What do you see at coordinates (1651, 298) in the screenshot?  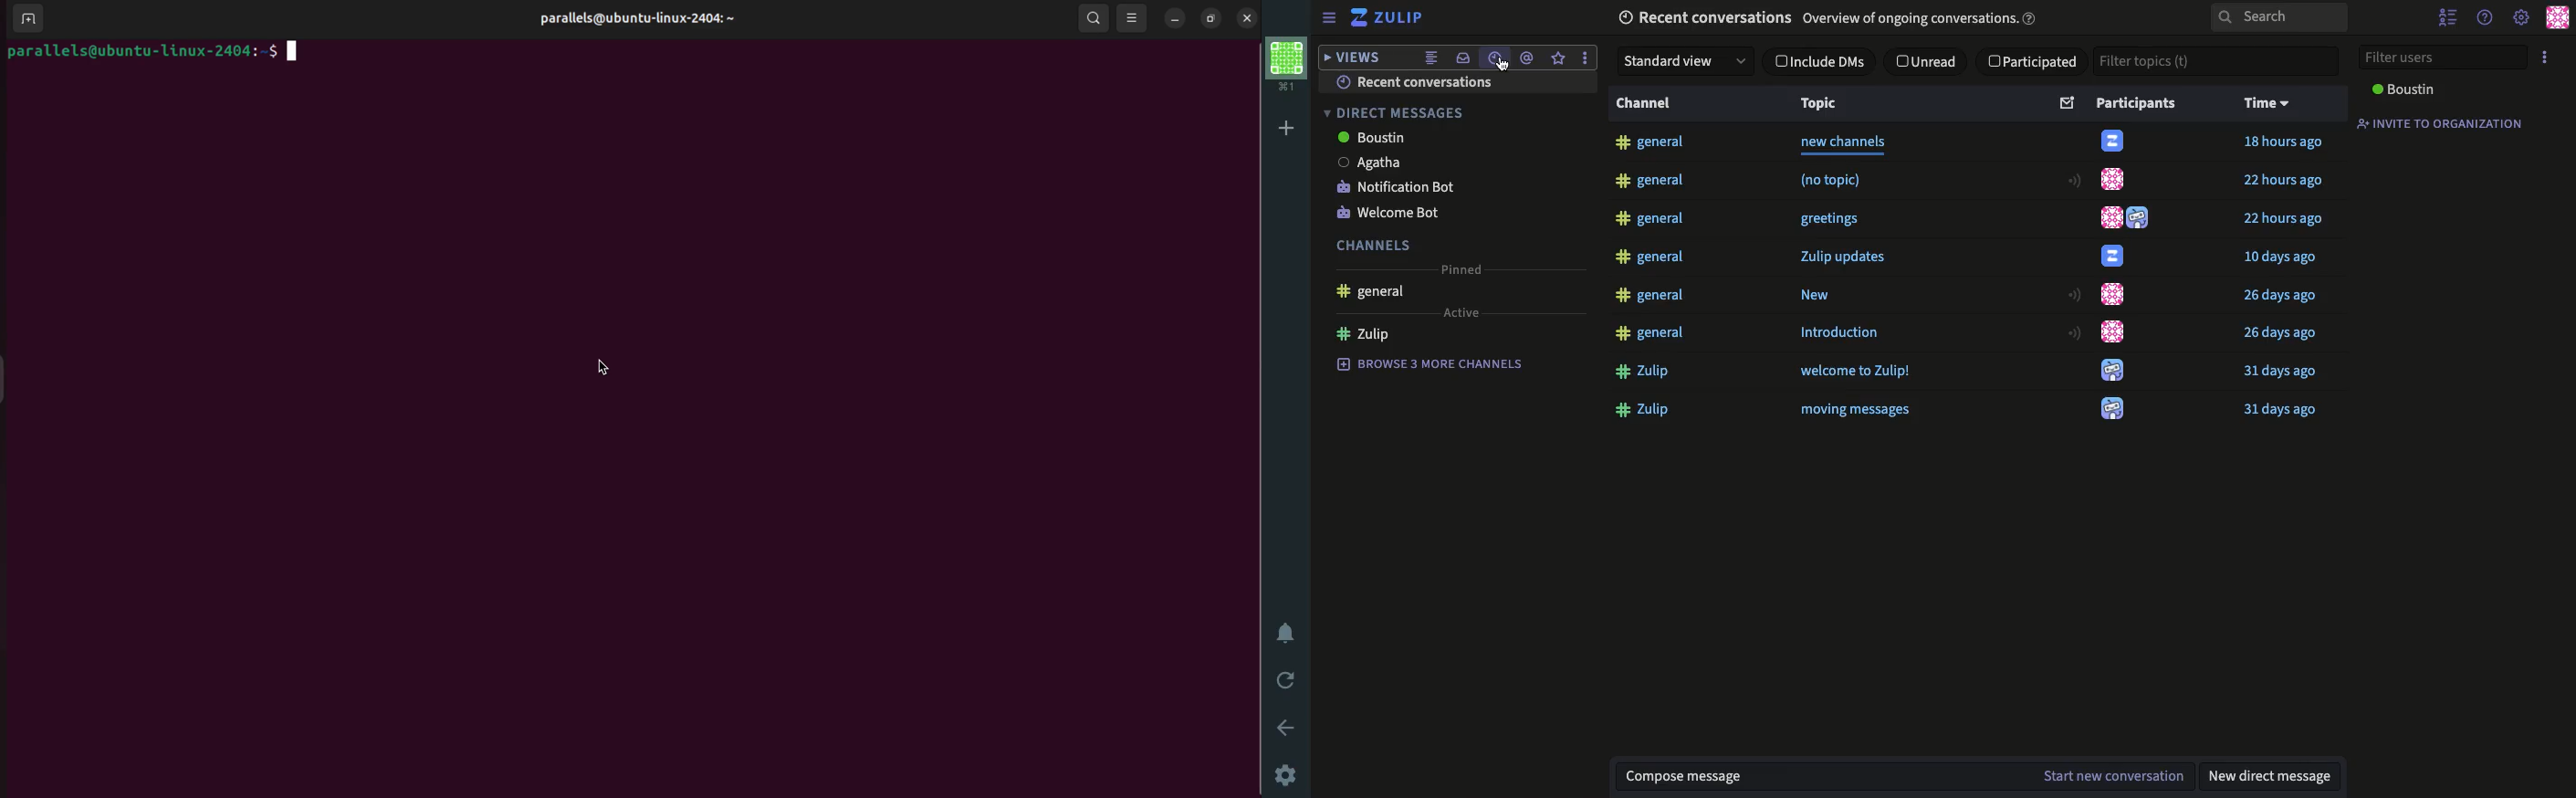 I see `general` at bounding box center [1651, 298].